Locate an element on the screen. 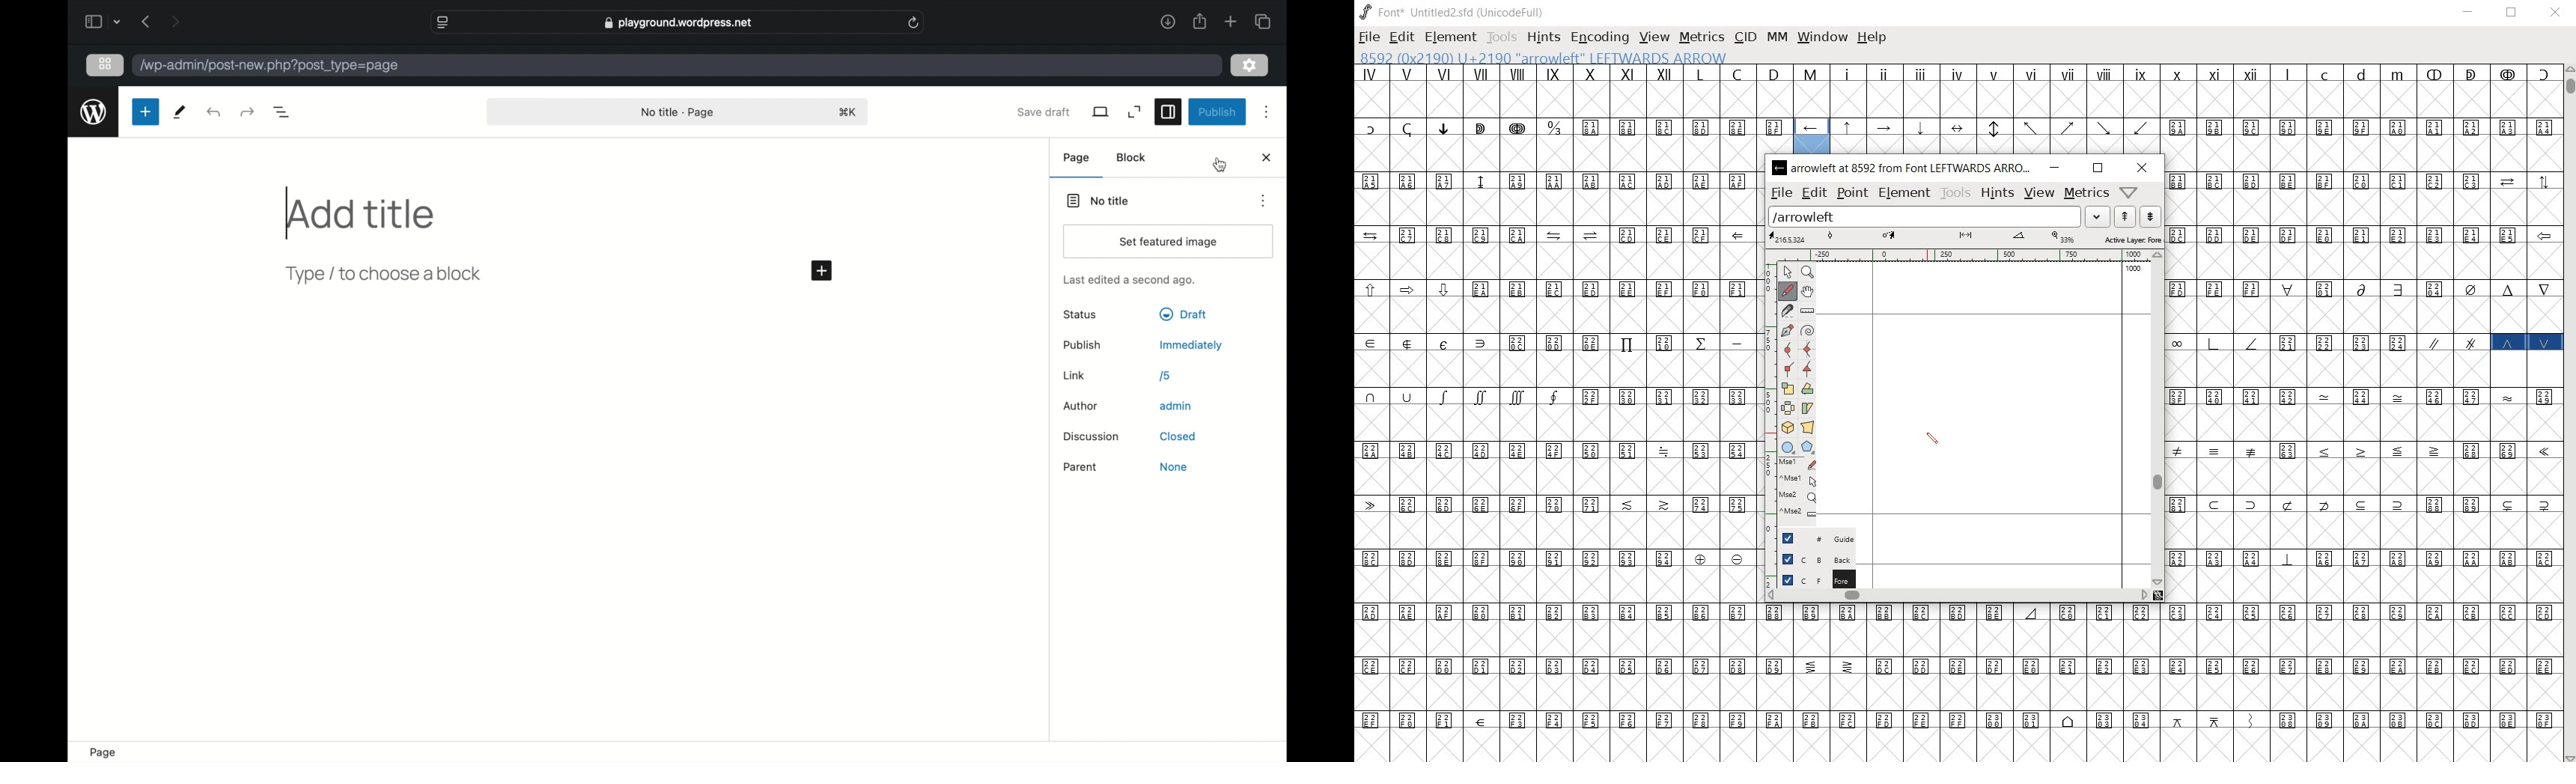  cursor events on the opened outline window is located at coordinates (1793, 490).